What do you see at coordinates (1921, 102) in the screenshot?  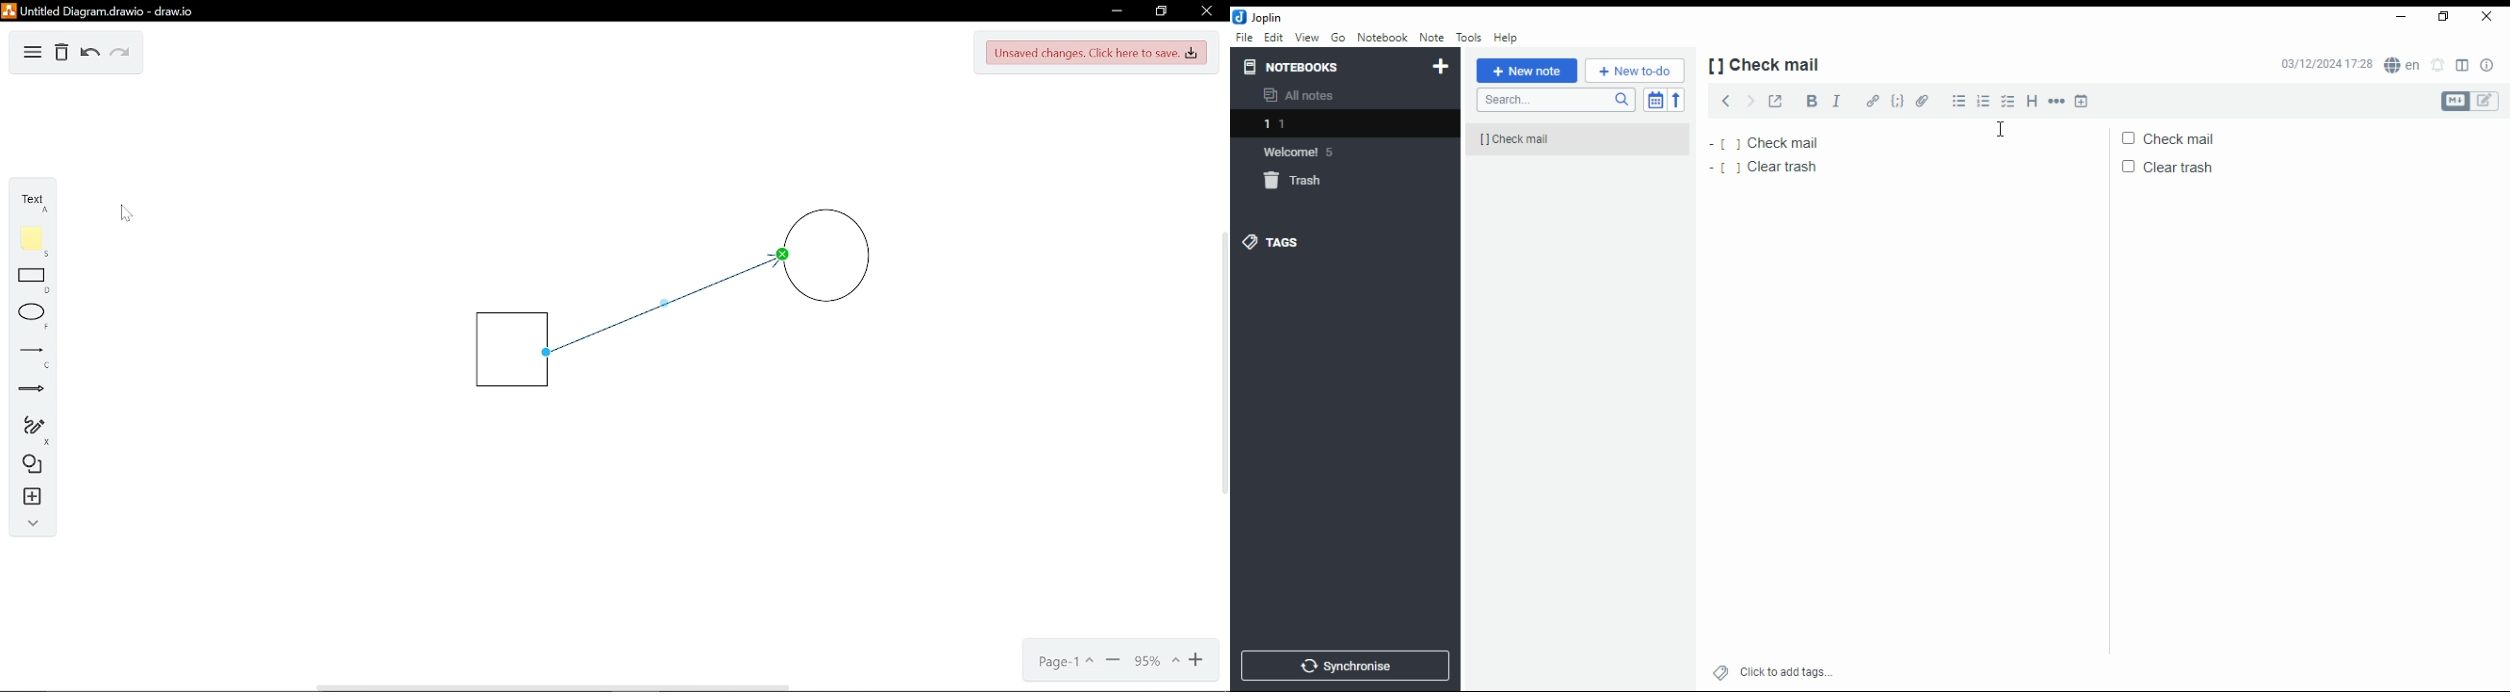 I see `attach file` at bounding box center [1921, 102].